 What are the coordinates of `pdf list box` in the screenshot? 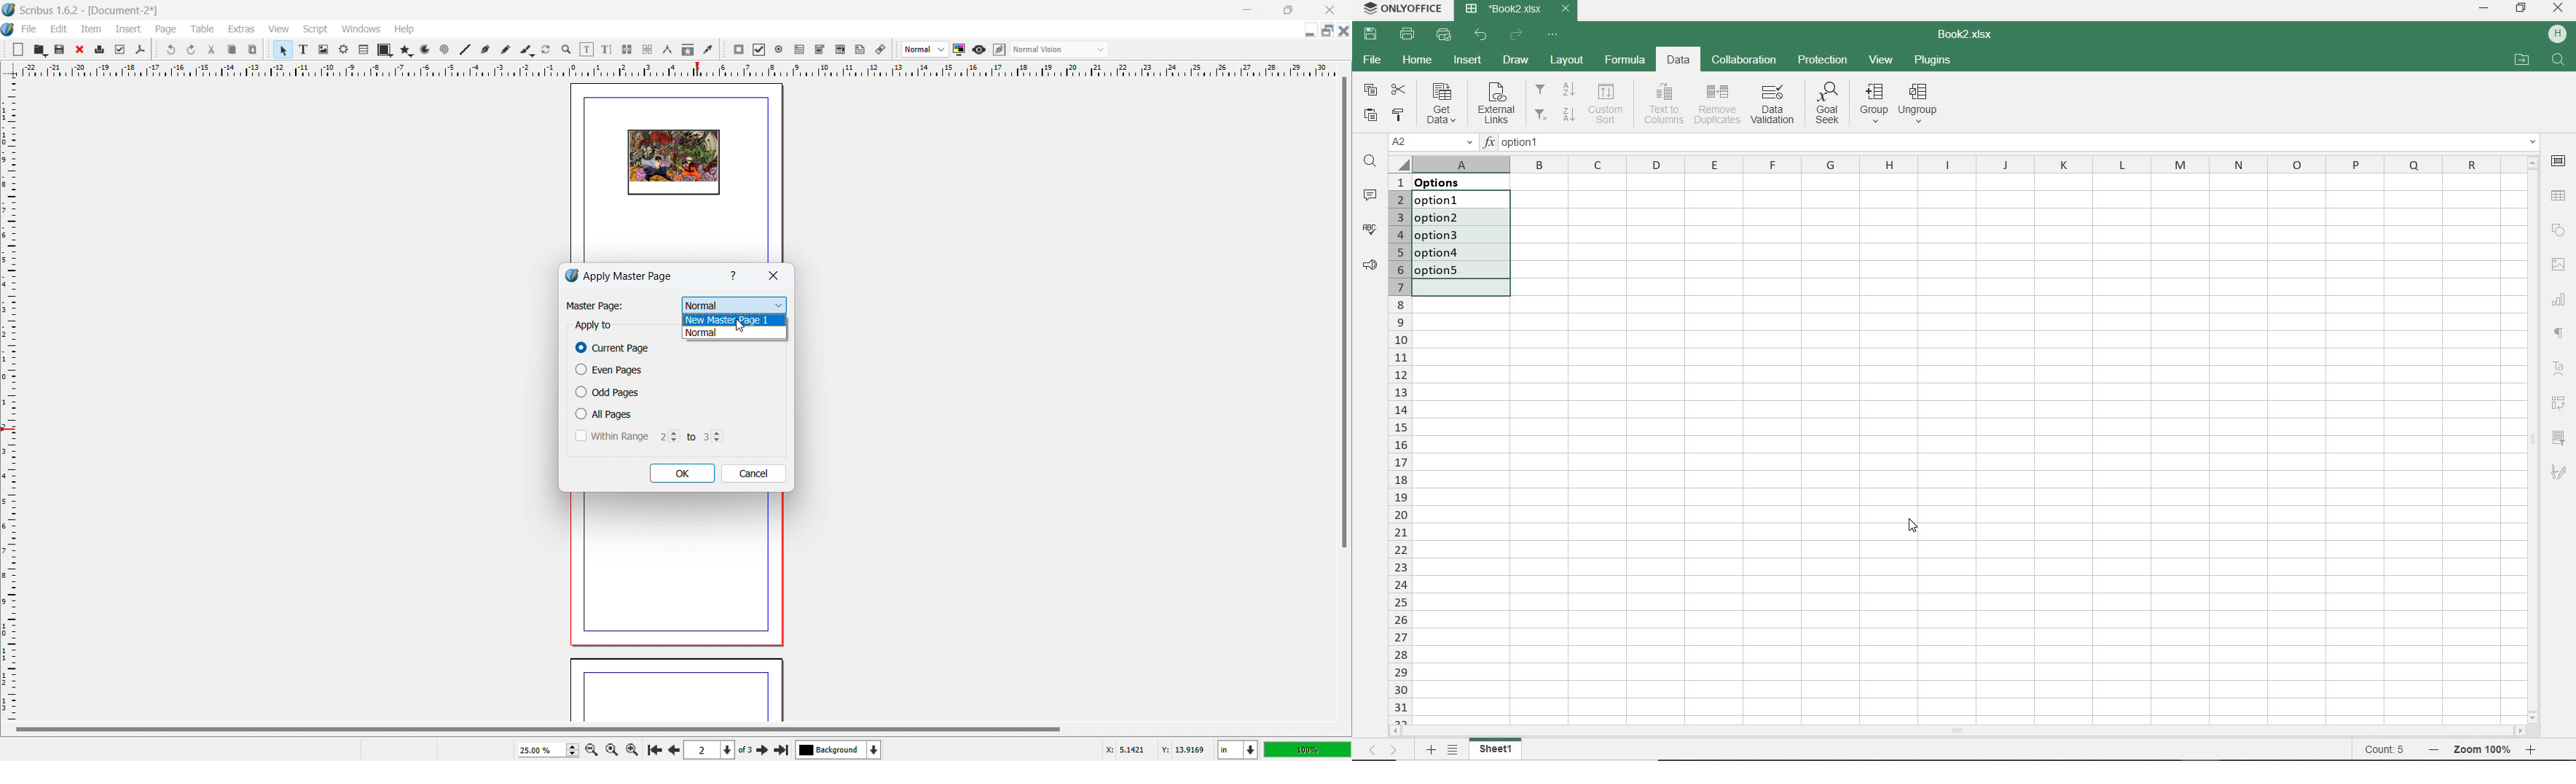 It's located at (840, 50).